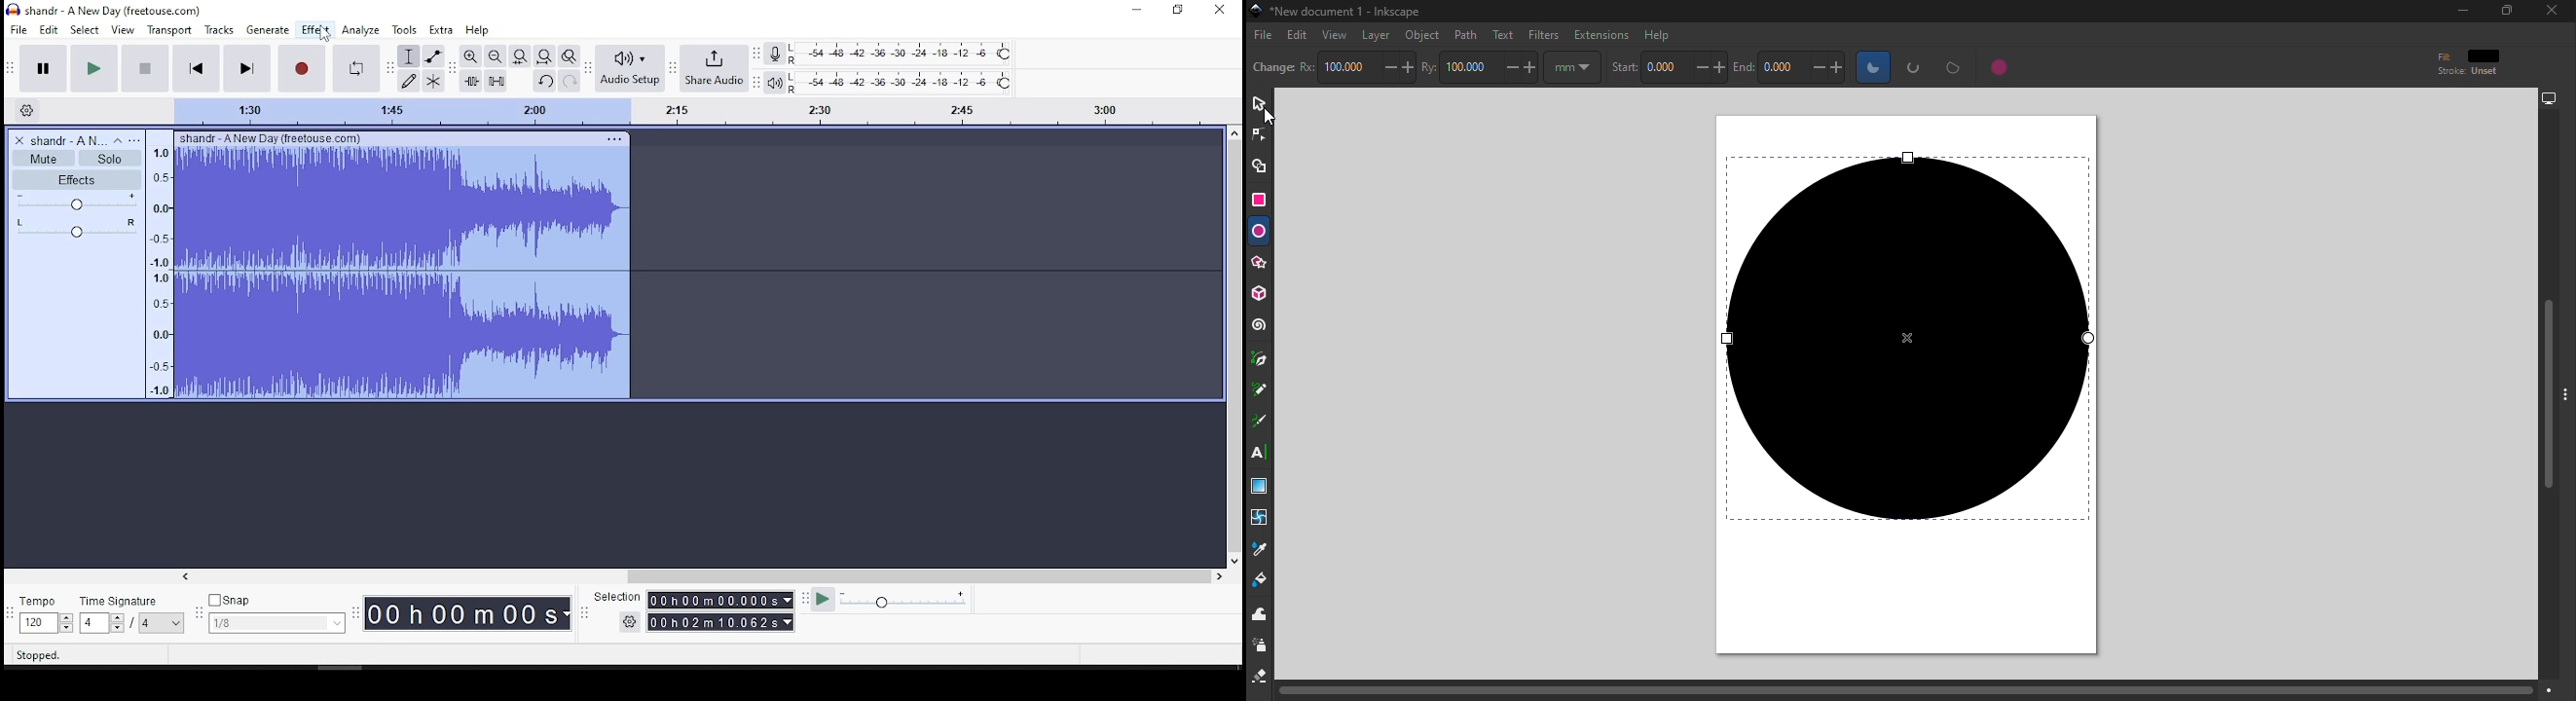  What do you see at coordinates (776, 55) in the screenshot?
I see `record meter` at bounding box center [776, 55].